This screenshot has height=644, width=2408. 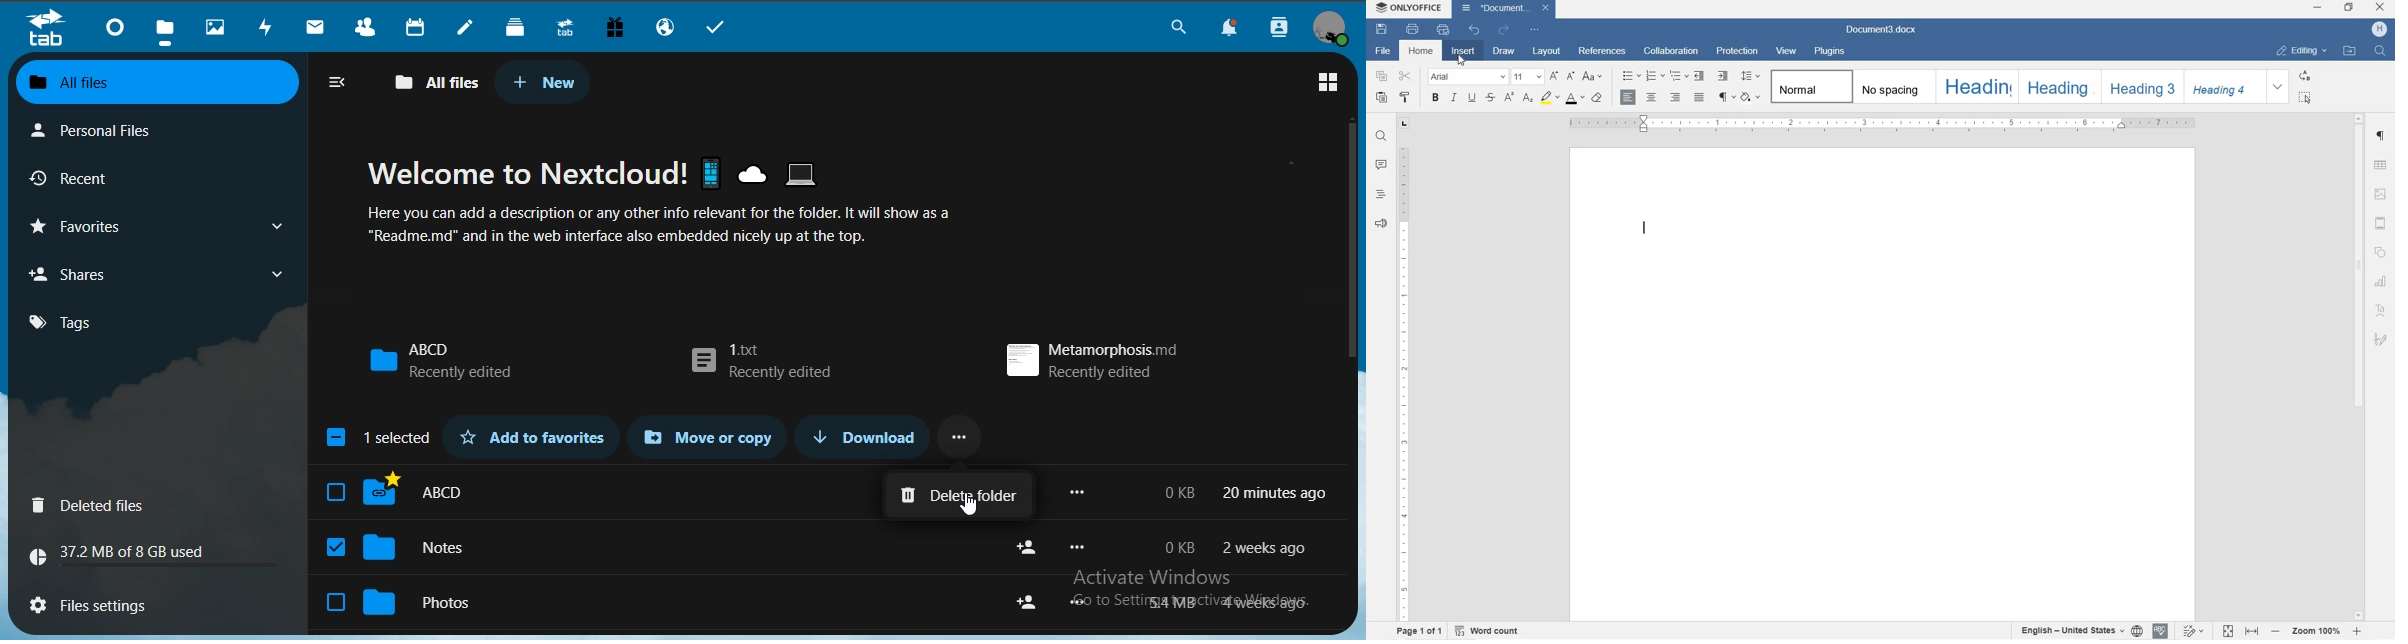 I want to click on EXPAND FORMATTING STYLE, so click(x=2278, y=87).